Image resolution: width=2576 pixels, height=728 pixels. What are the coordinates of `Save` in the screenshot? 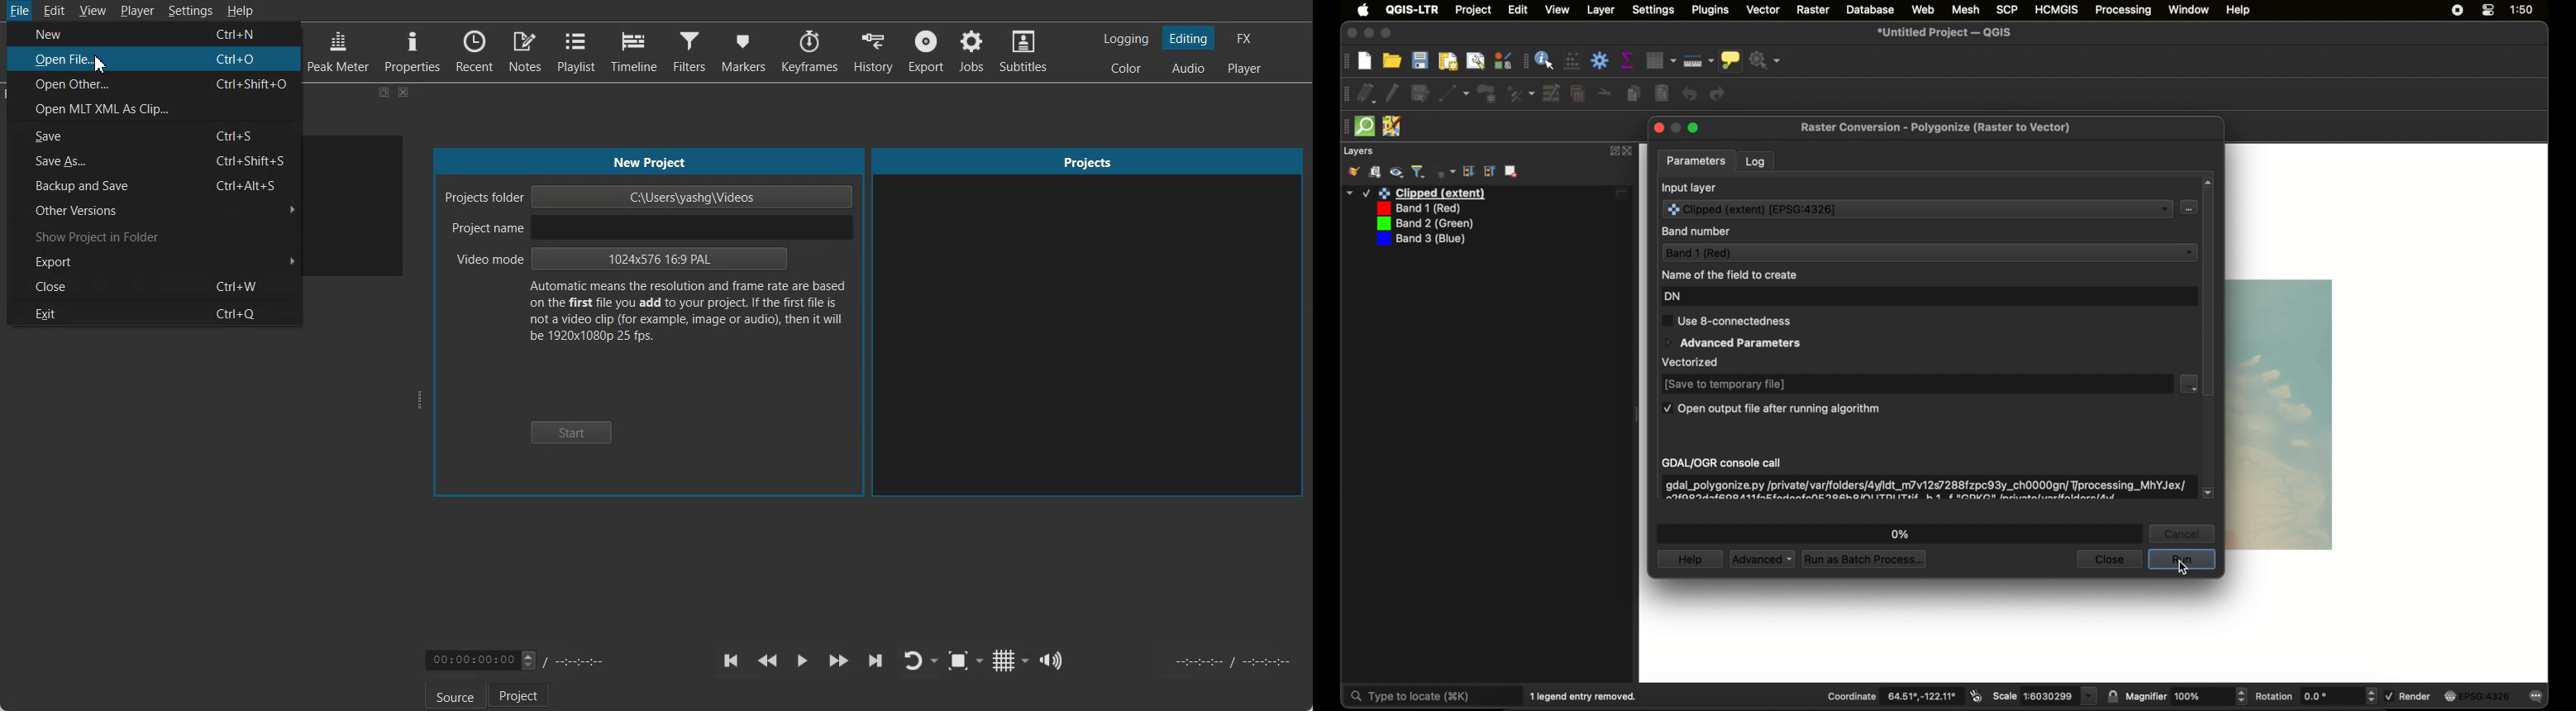 It's located at (156, 136).